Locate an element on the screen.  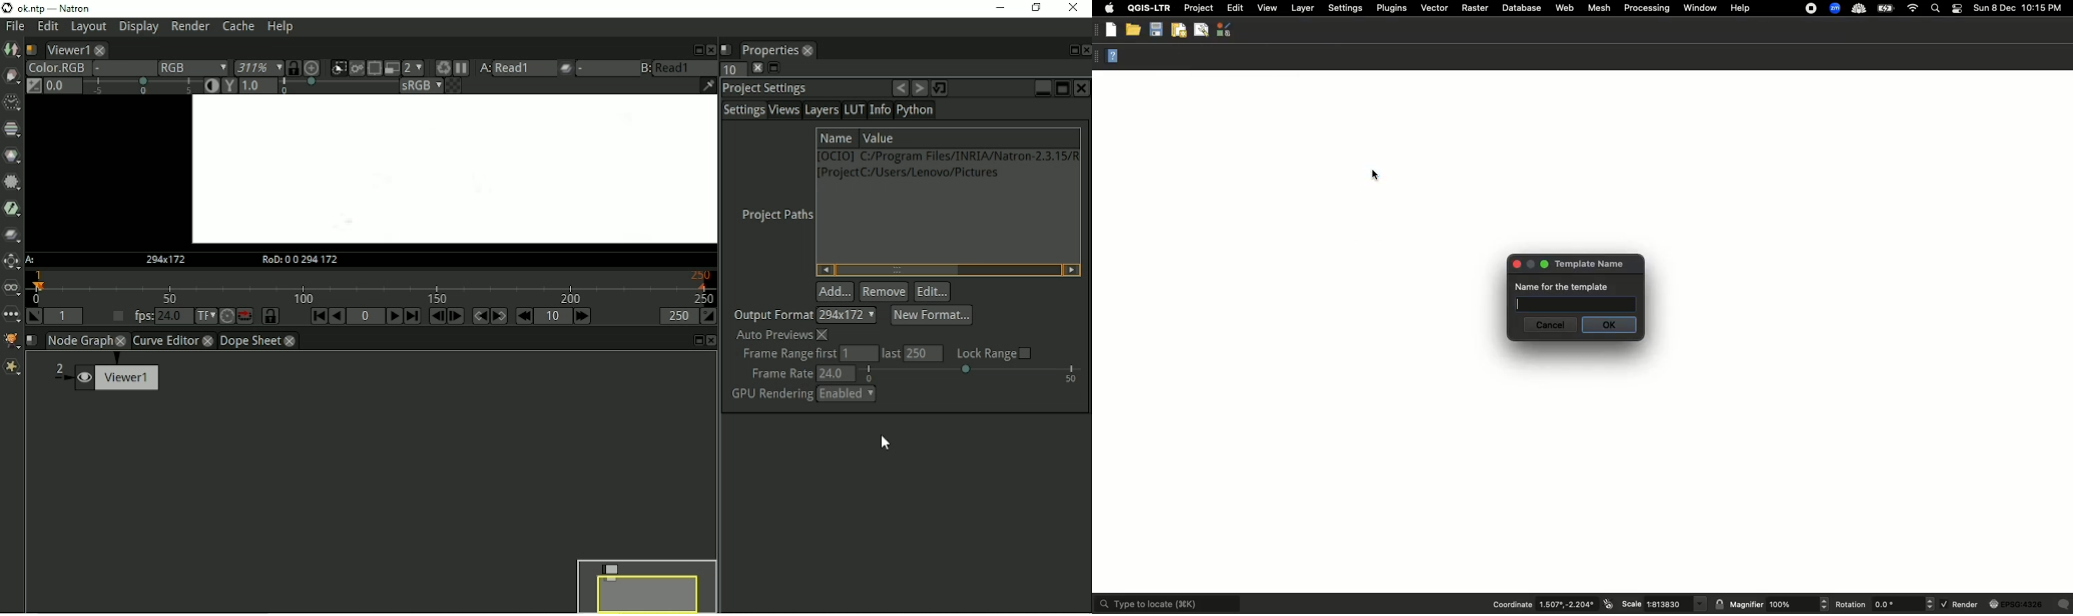
close is located at coordinates (1516, 265).